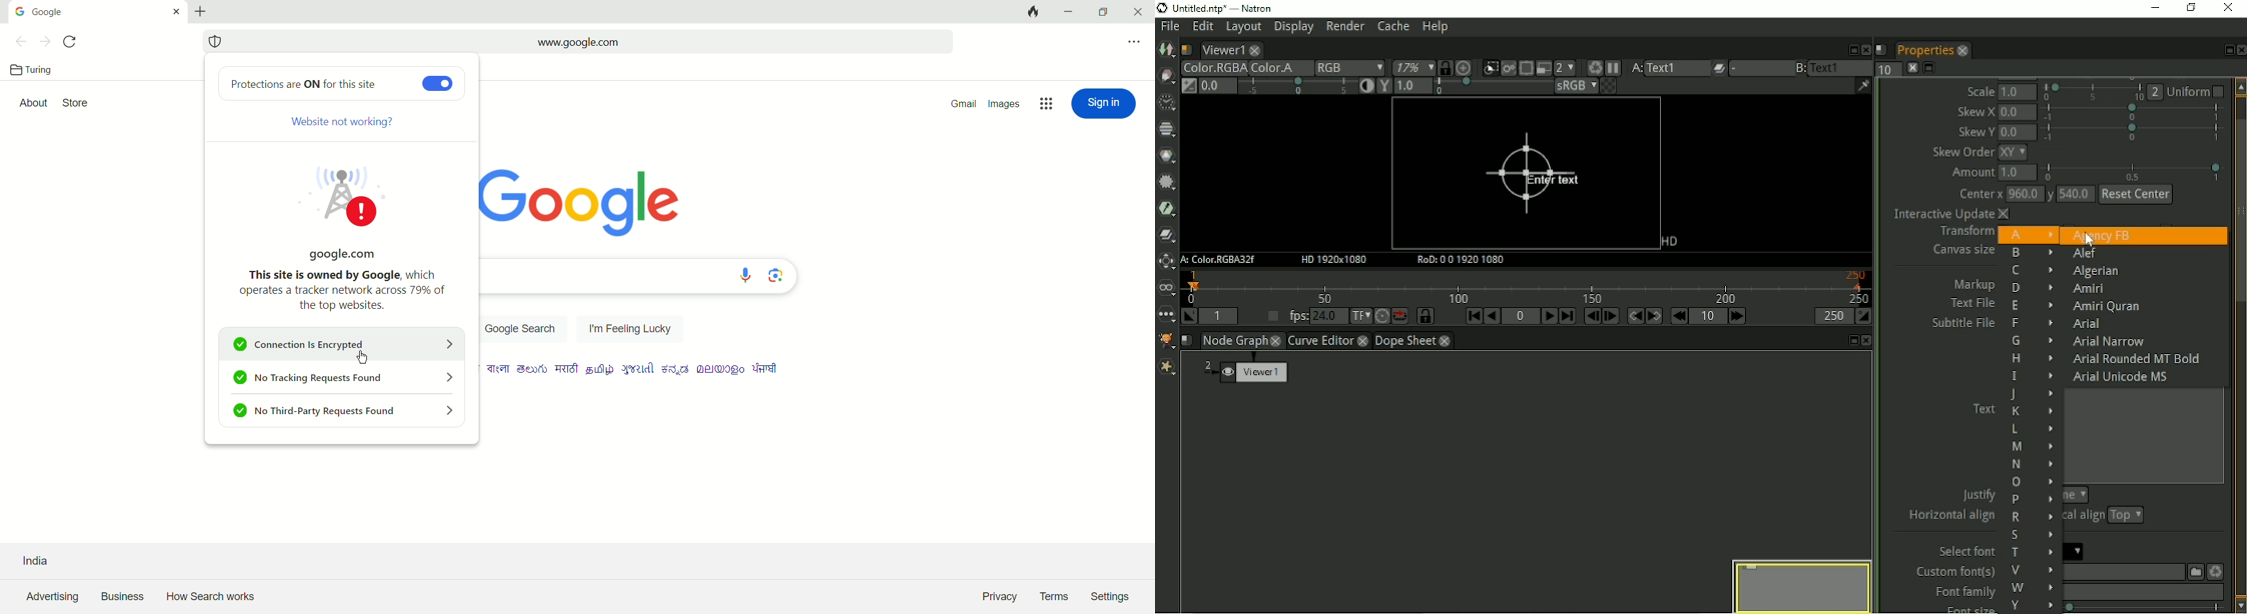 The height and width of the screenshot is (616, 2268). I want to click on Previous frame, so click(1590, 316).